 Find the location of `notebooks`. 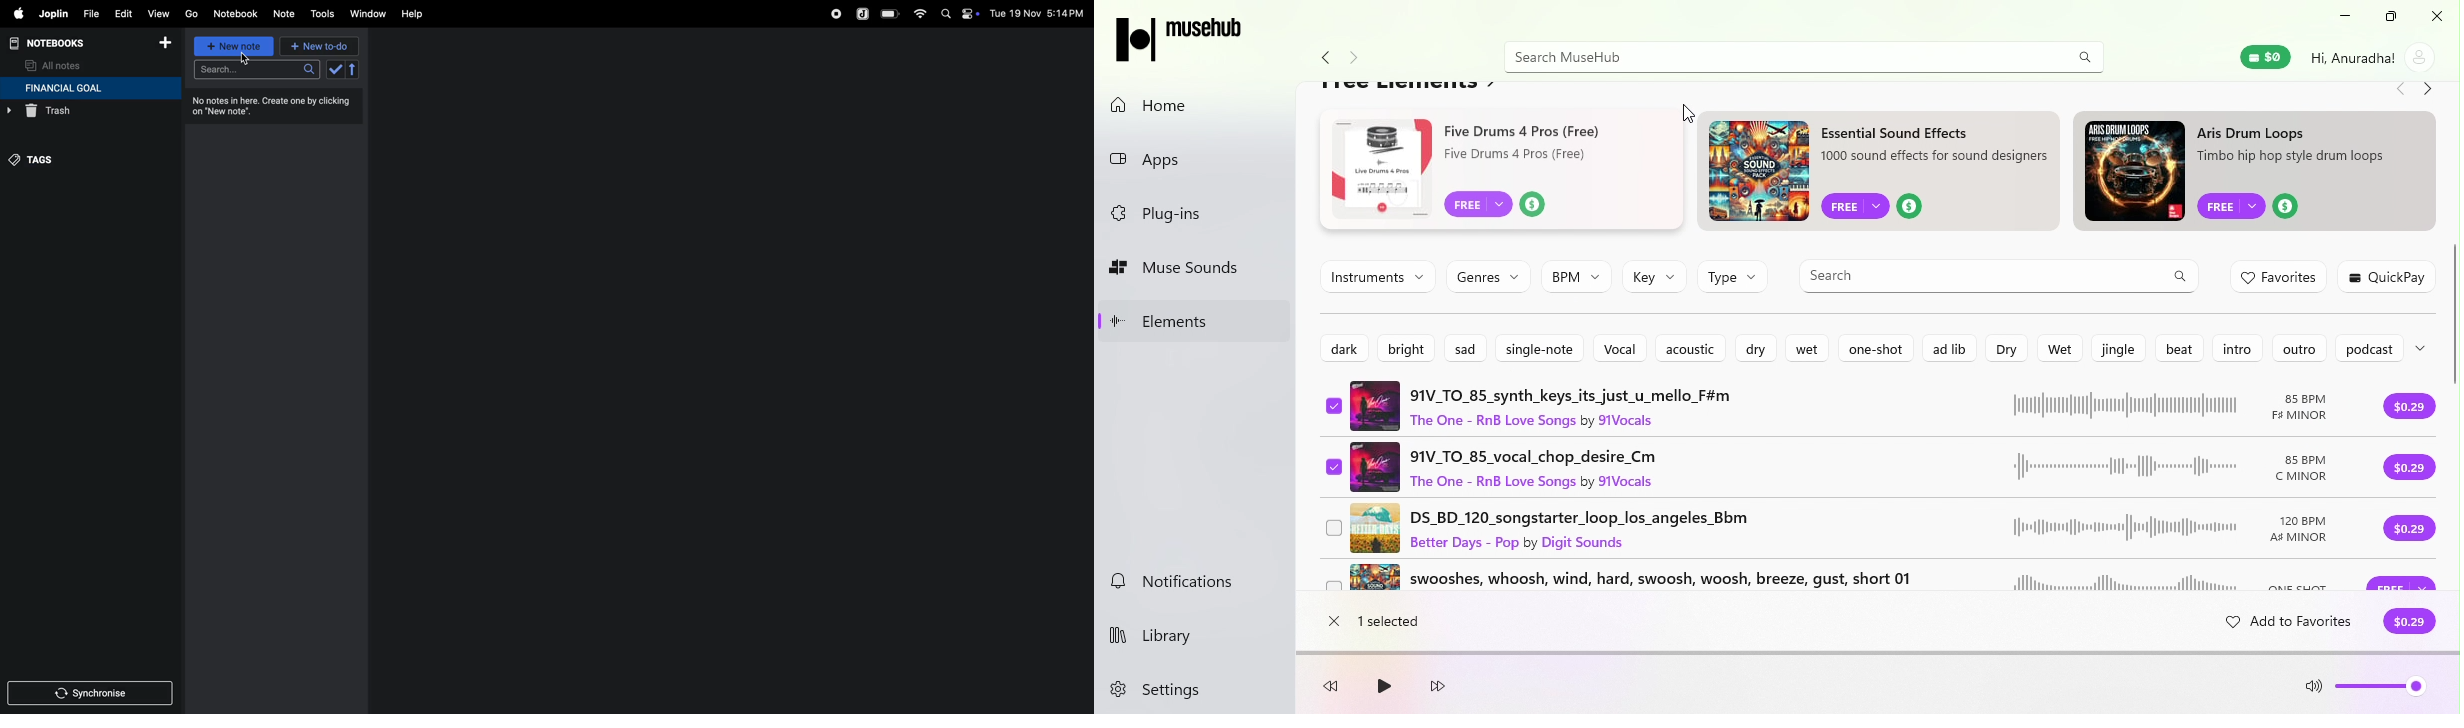

notebooks is located at coordinates (55, 43).